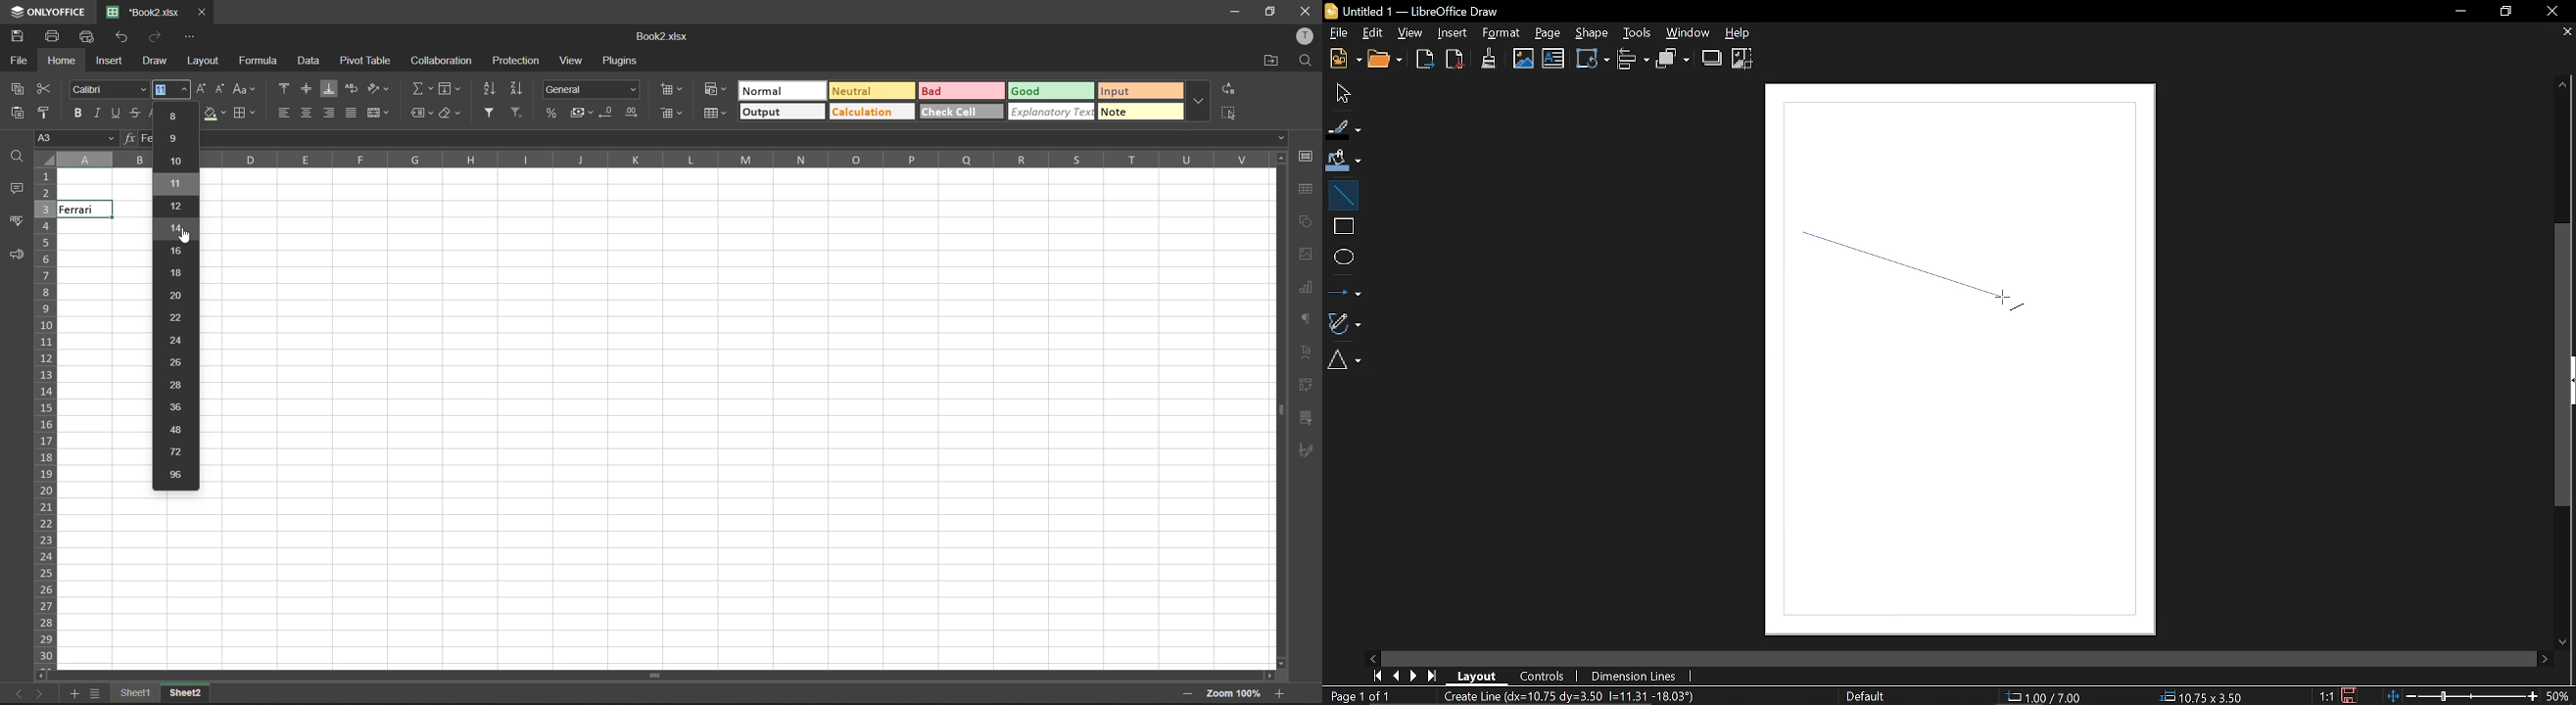 This screenshot has height=728, width=2576. Describe the element at coordinates (134, 694) in the screenshot. I see `sheet names` at that location.